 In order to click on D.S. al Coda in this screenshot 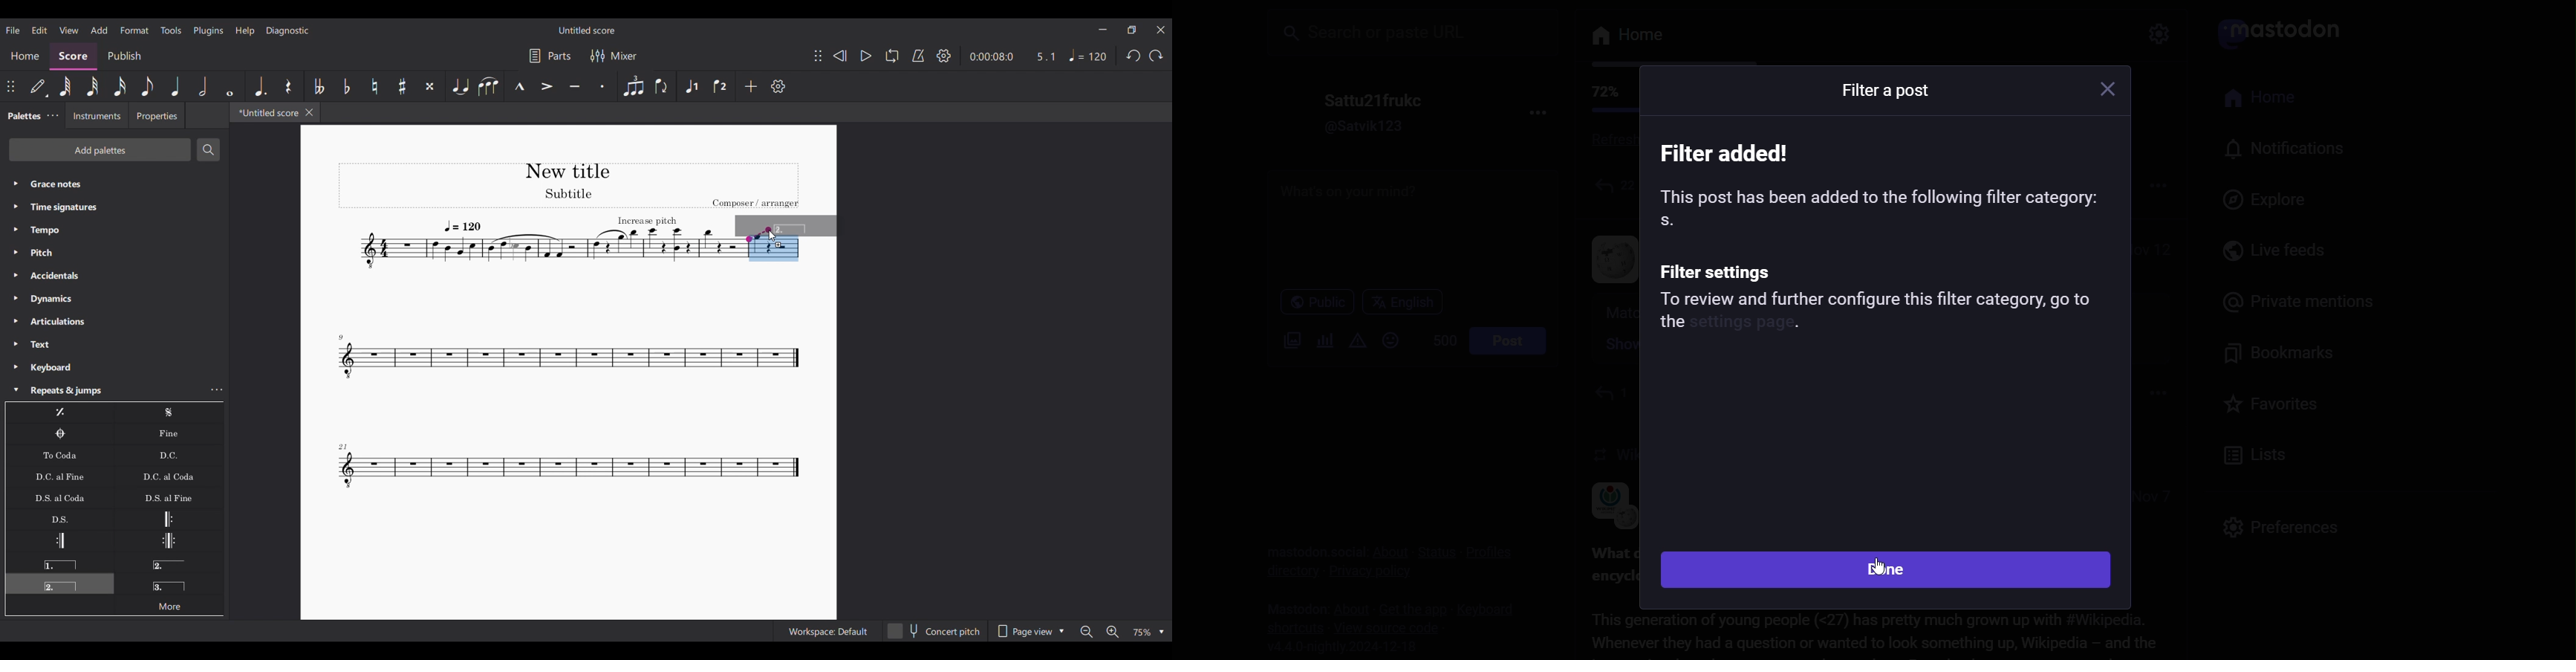, I will do `click(60, 497)`.